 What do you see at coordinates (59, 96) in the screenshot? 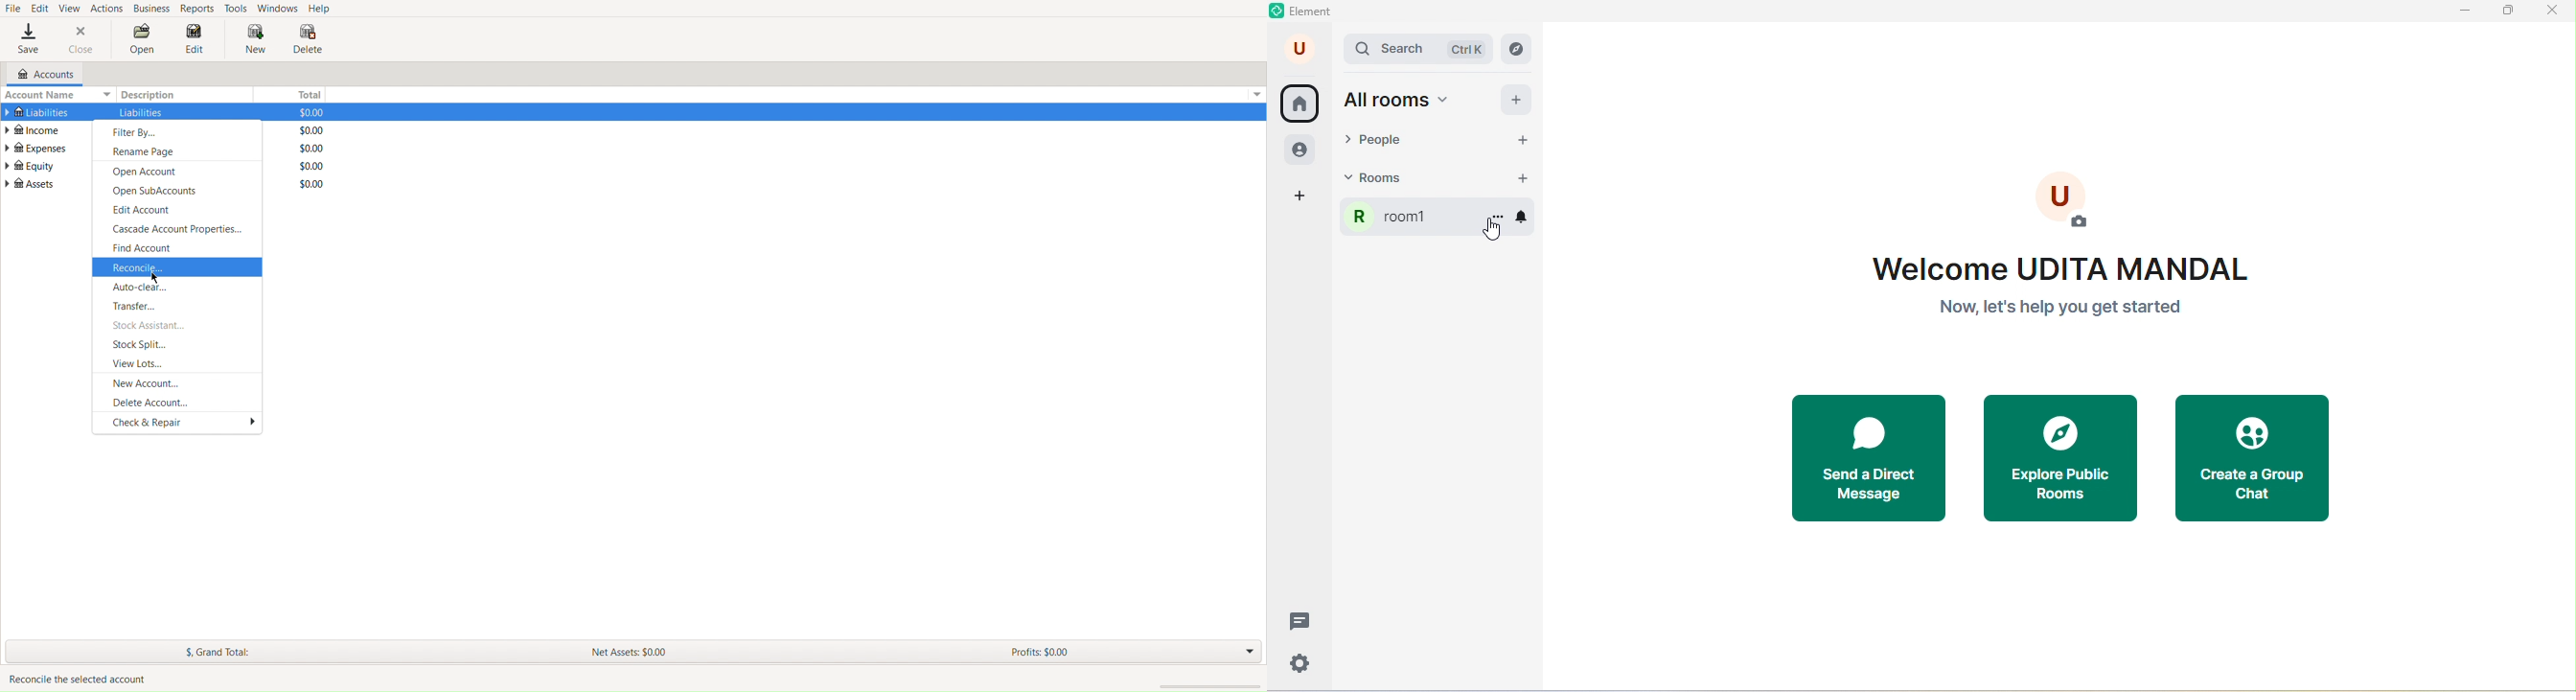
I see `Account Name` at bounding box center [59, 96].